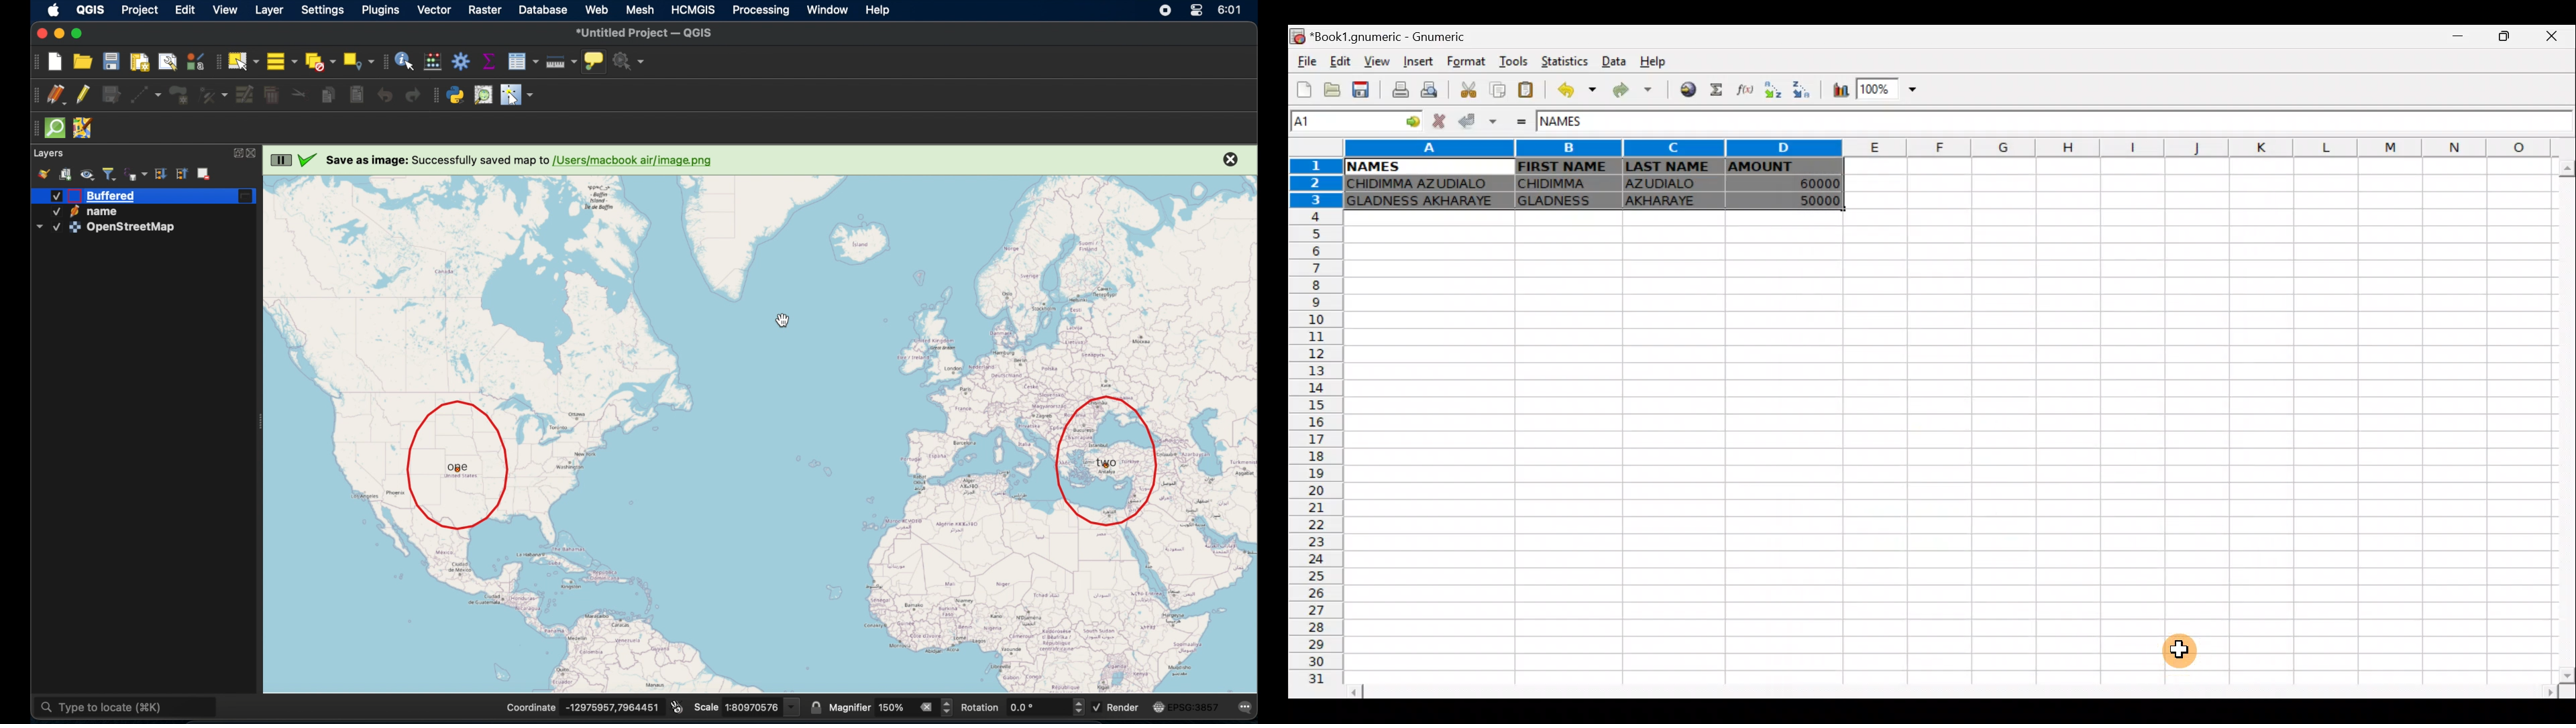 The image size is (2576, 728). I want to click on drag handle, so click(34, 95).